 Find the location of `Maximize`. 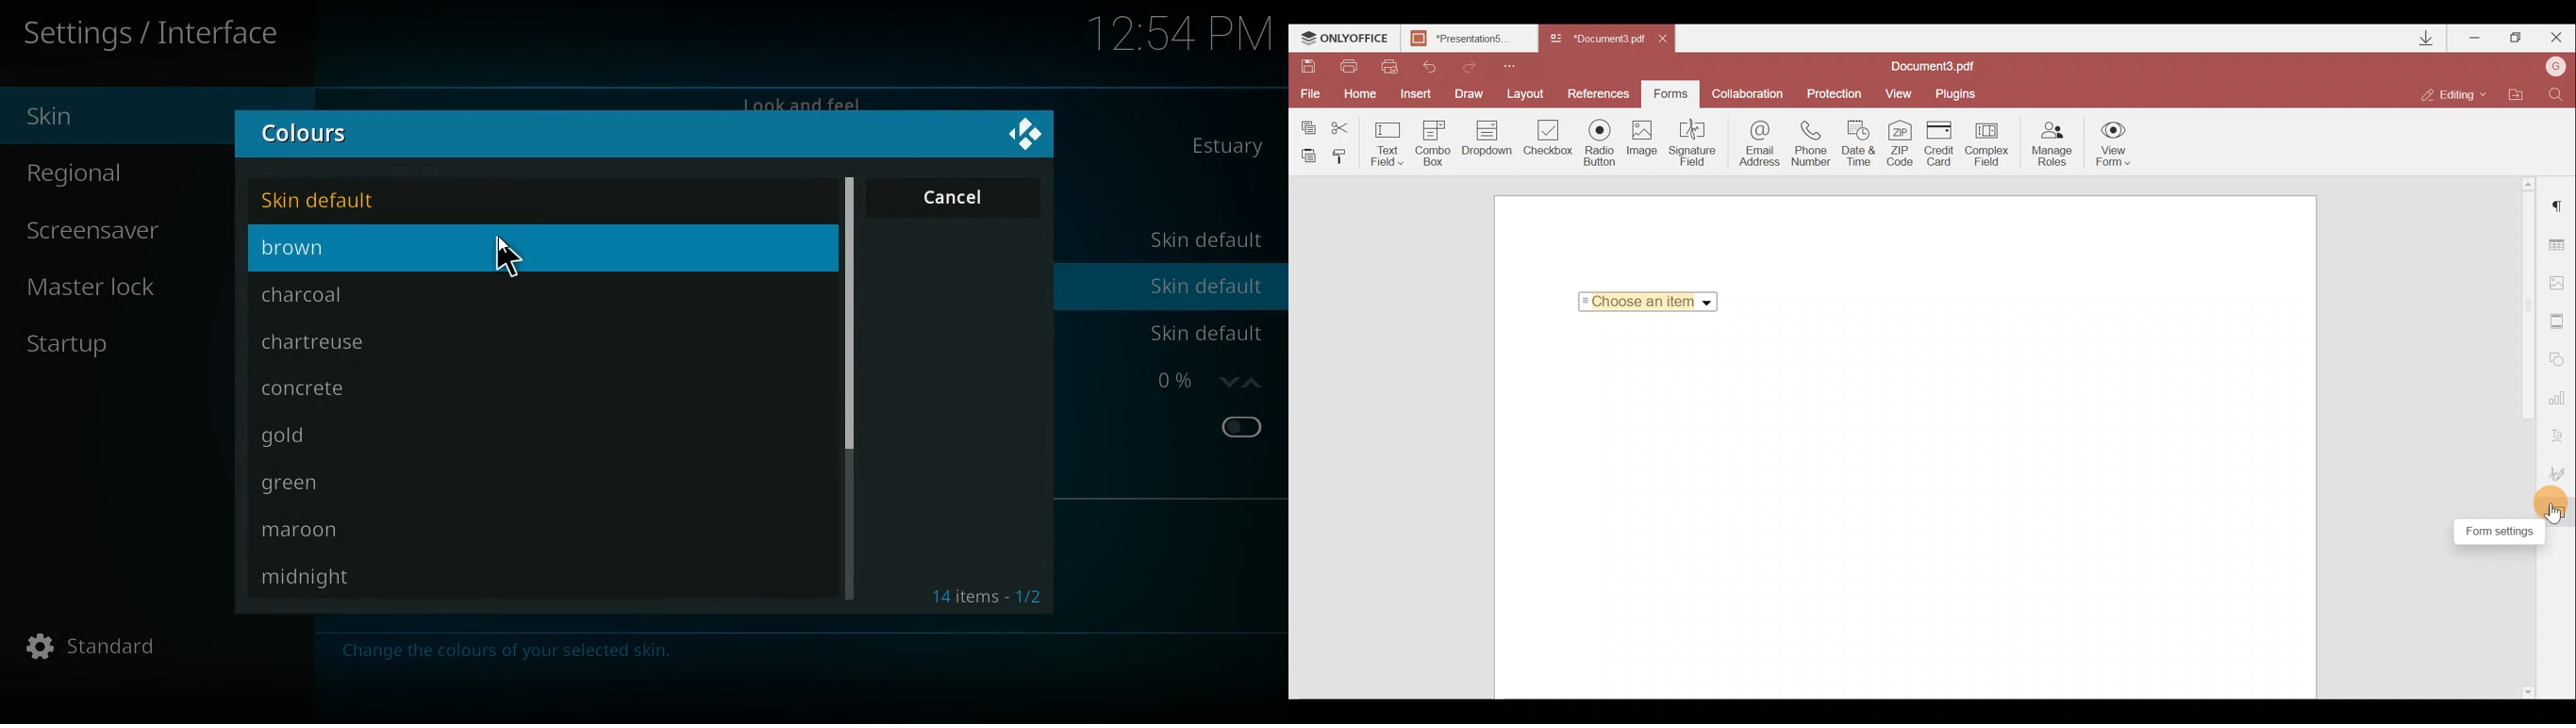

Maximize is located at coordinates (2517, 38).